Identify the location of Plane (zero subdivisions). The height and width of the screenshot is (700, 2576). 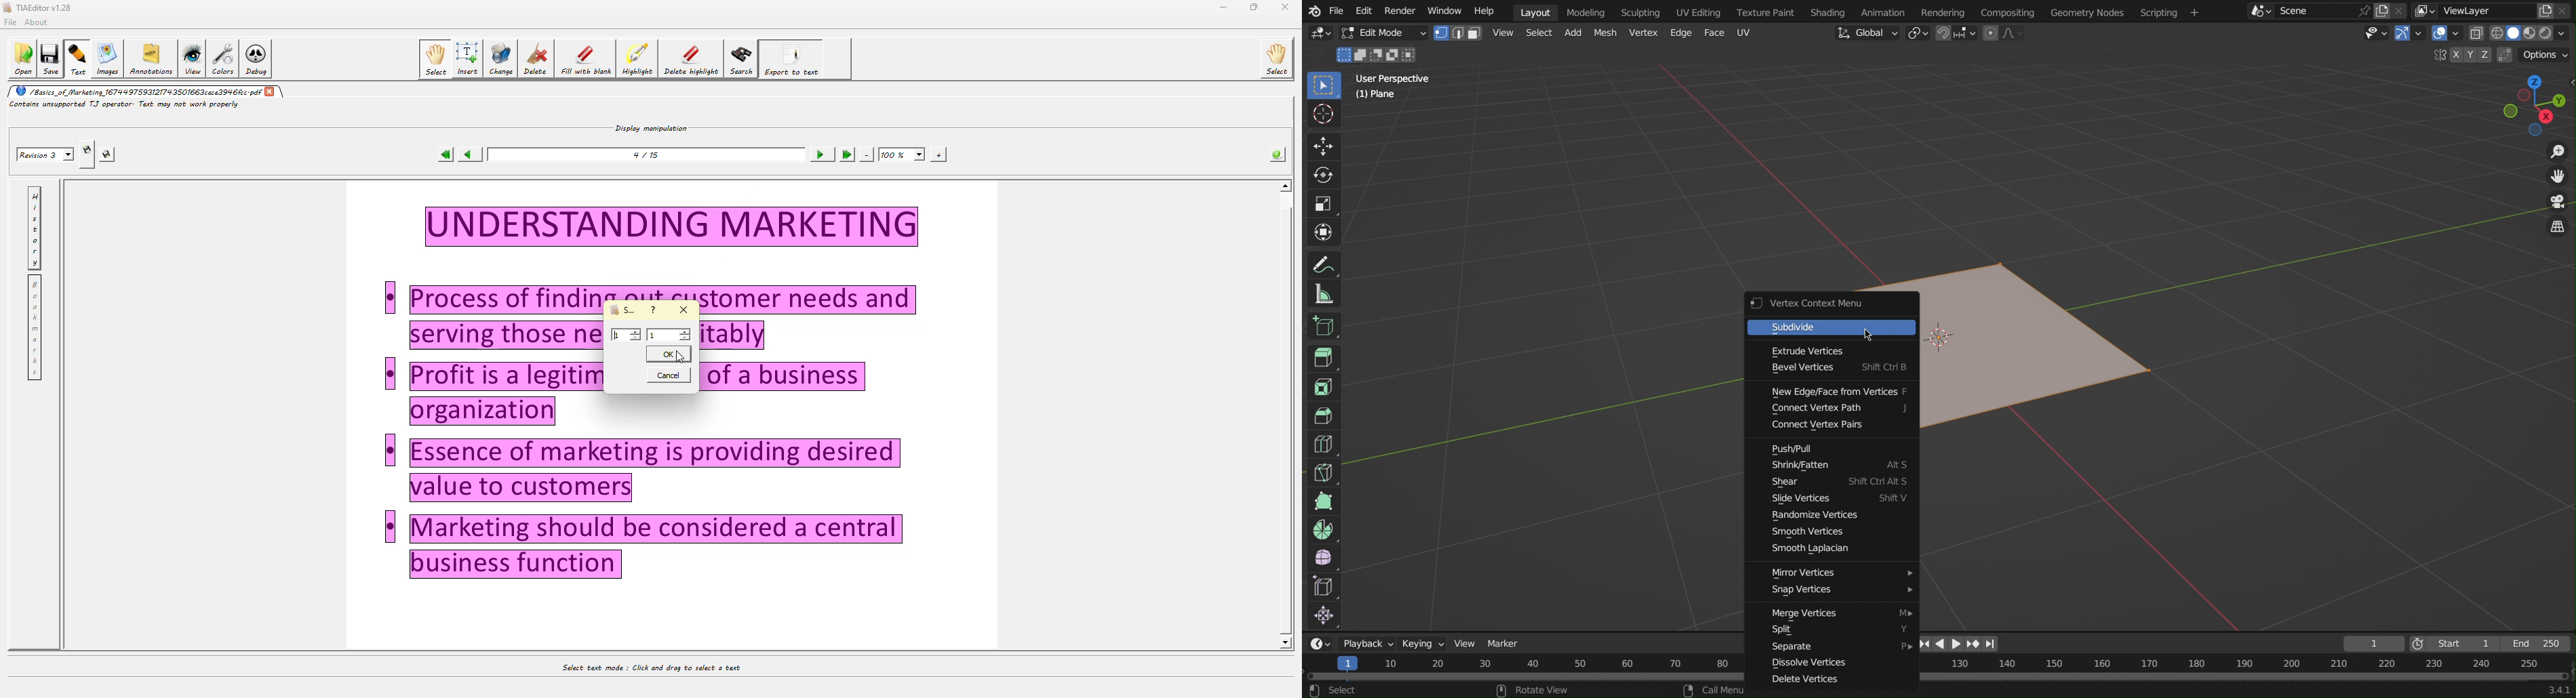
(2042, 356).